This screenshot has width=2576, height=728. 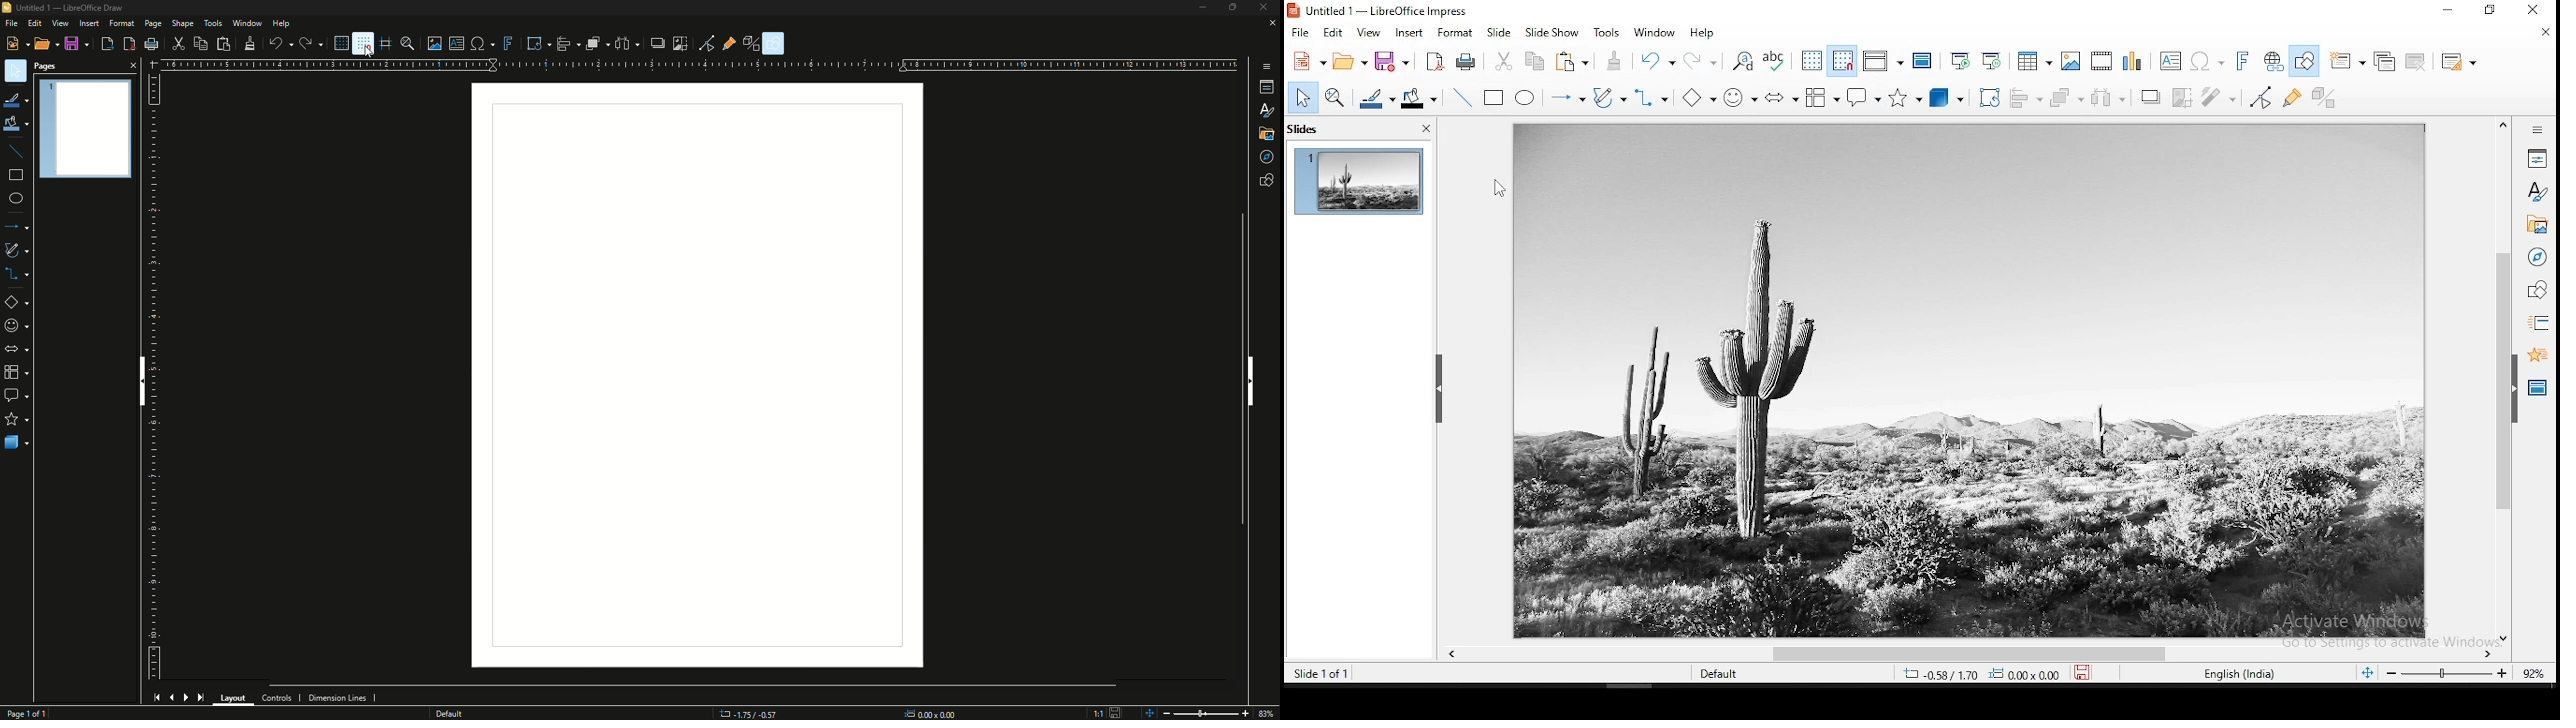 What do you see at coordinates (1265, 179) in the screenshot?
I see `Show shapes` at bounding box center [1265, 179].